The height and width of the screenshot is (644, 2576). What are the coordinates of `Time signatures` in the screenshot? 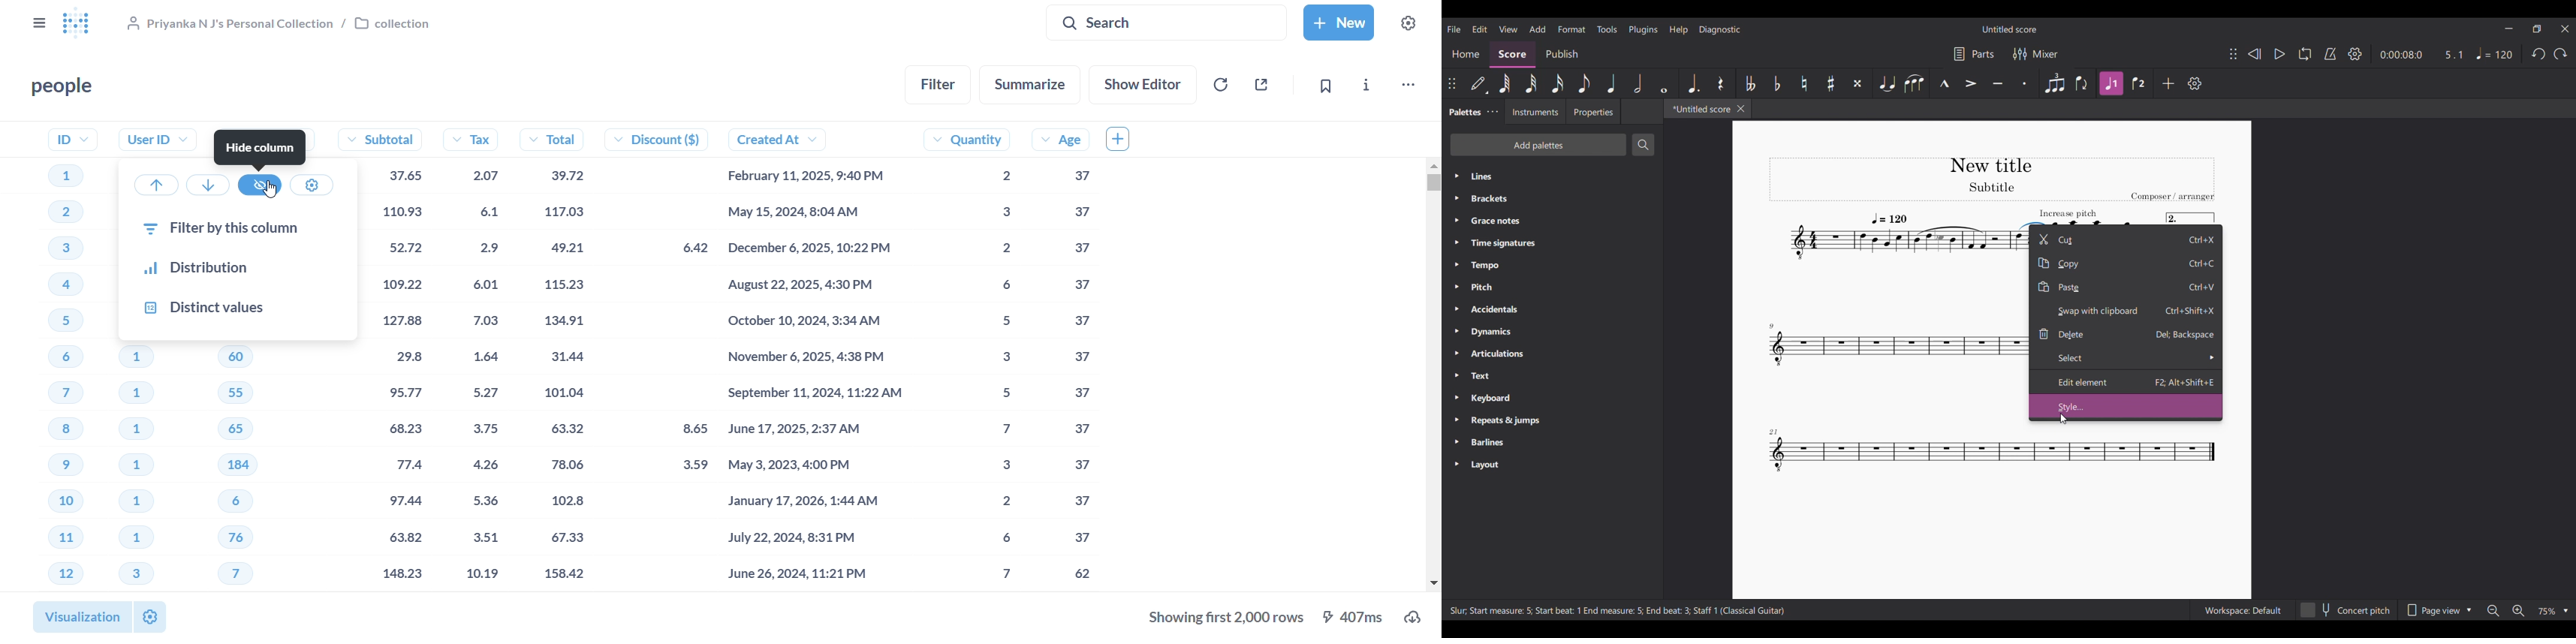 It's located at (1552, 243).